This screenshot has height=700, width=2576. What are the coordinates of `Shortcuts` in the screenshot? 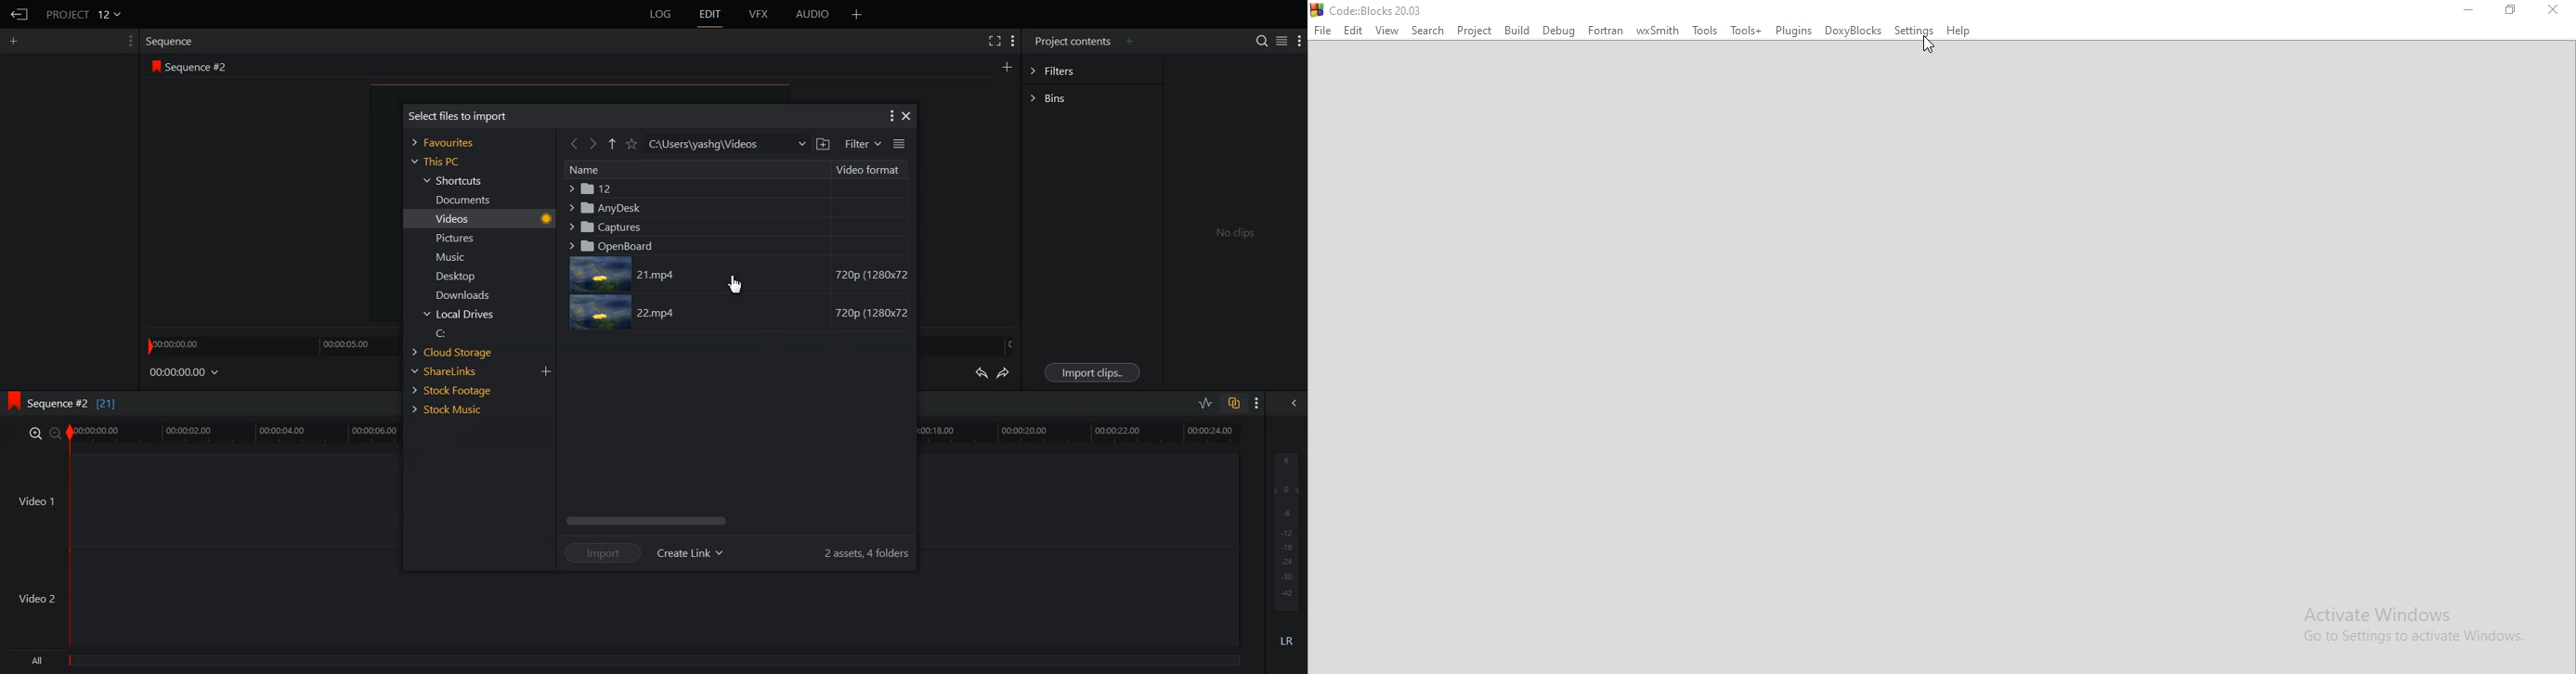 It's located at (455, 180).